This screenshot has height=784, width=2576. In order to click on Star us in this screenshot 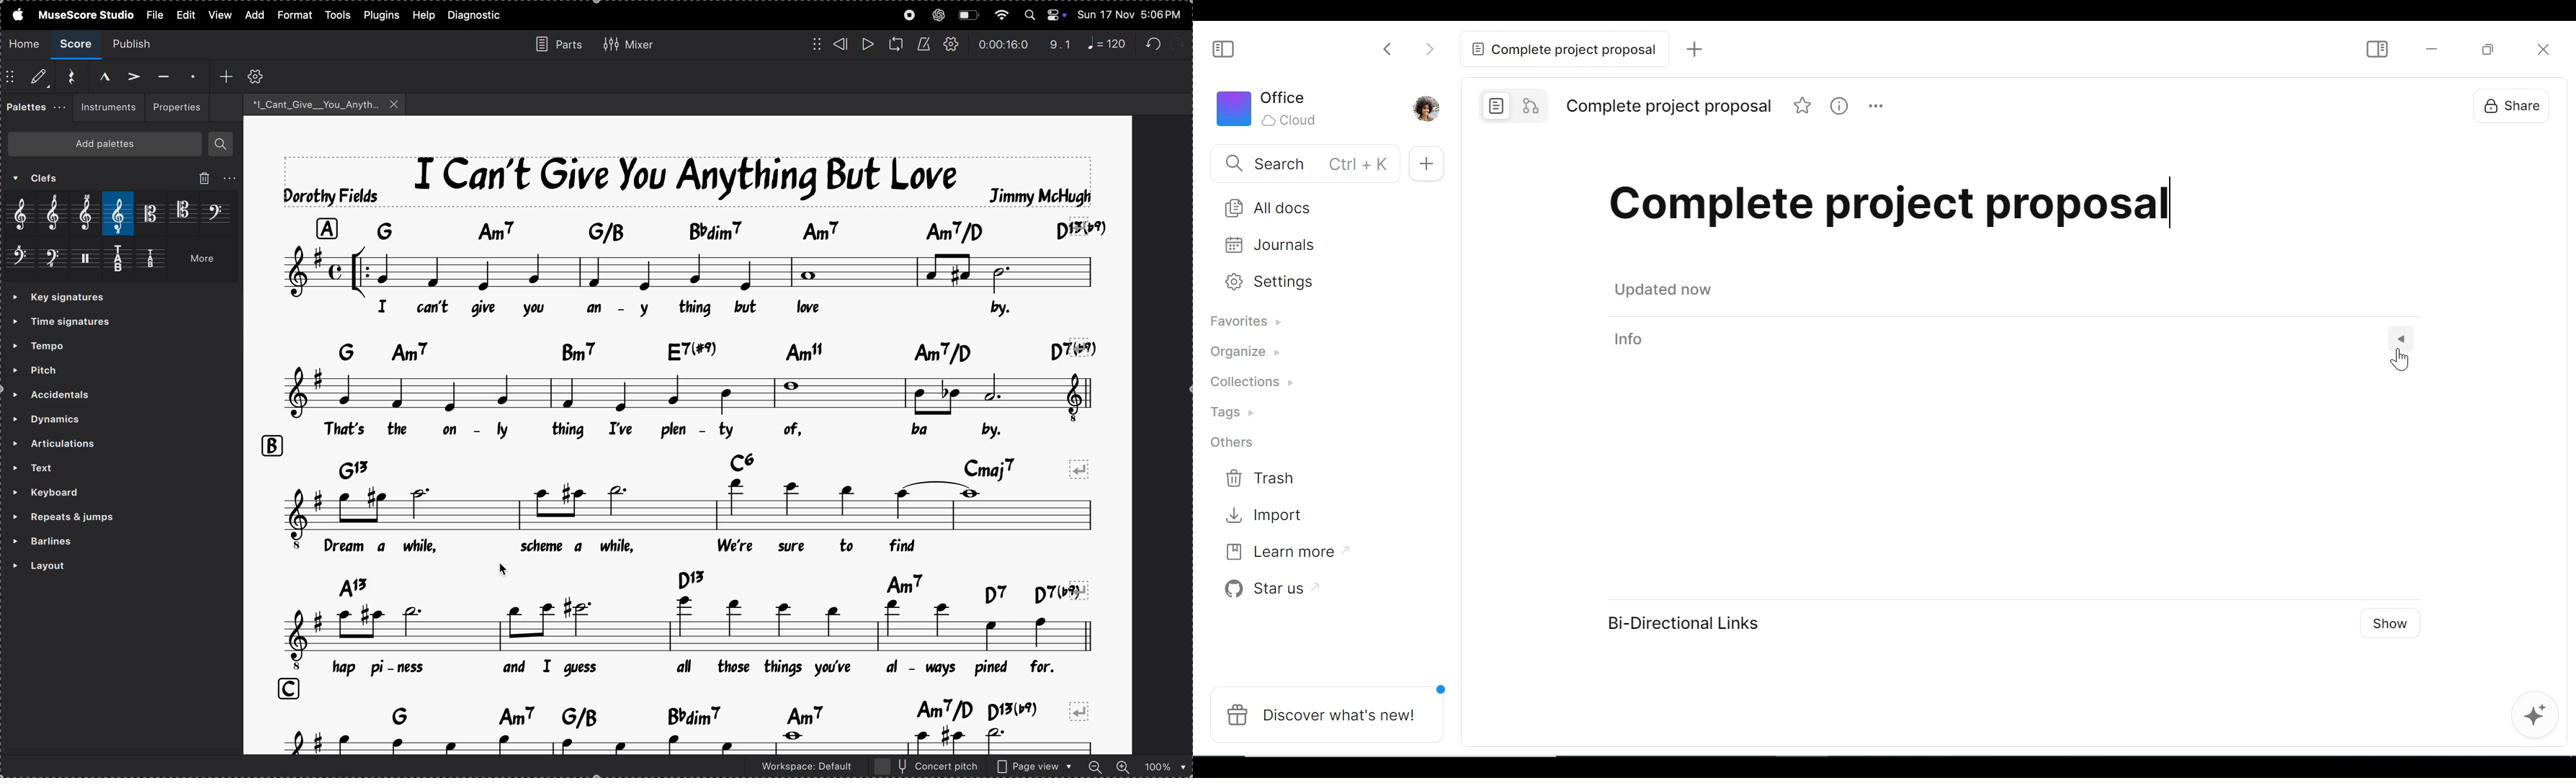, I will do `click(1272, 586)`.